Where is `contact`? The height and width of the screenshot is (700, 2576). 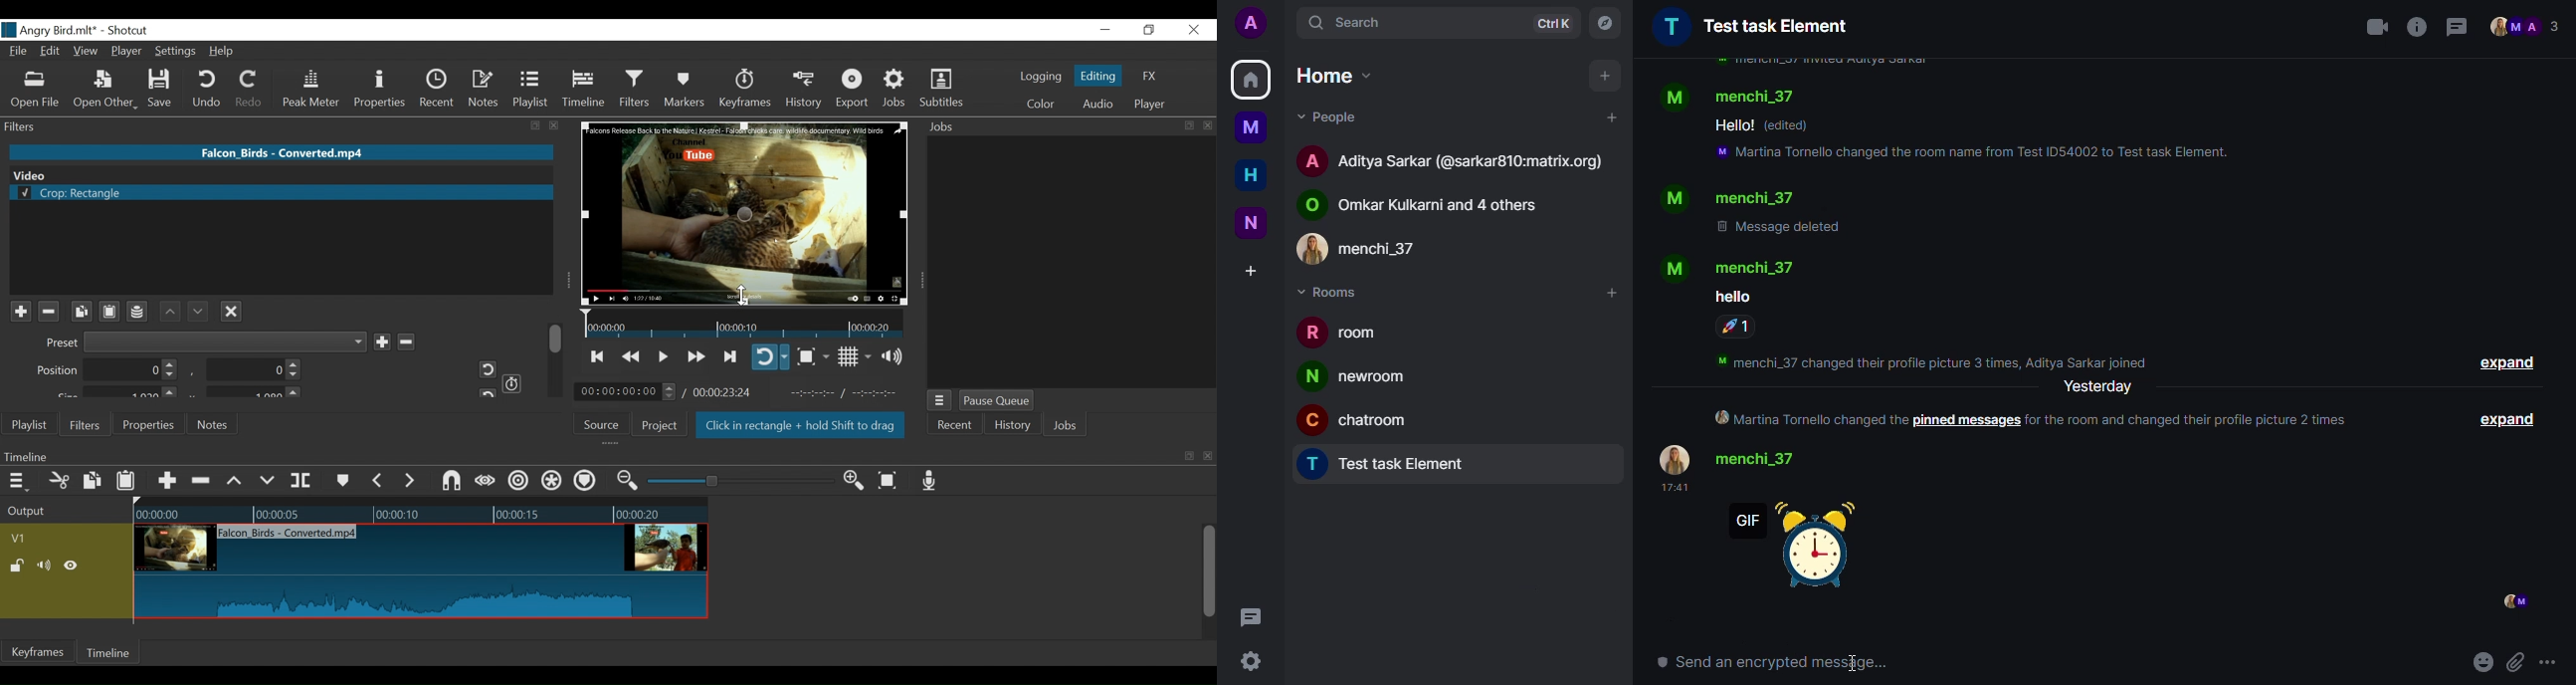 contact is located at coordinates (1732, 267).